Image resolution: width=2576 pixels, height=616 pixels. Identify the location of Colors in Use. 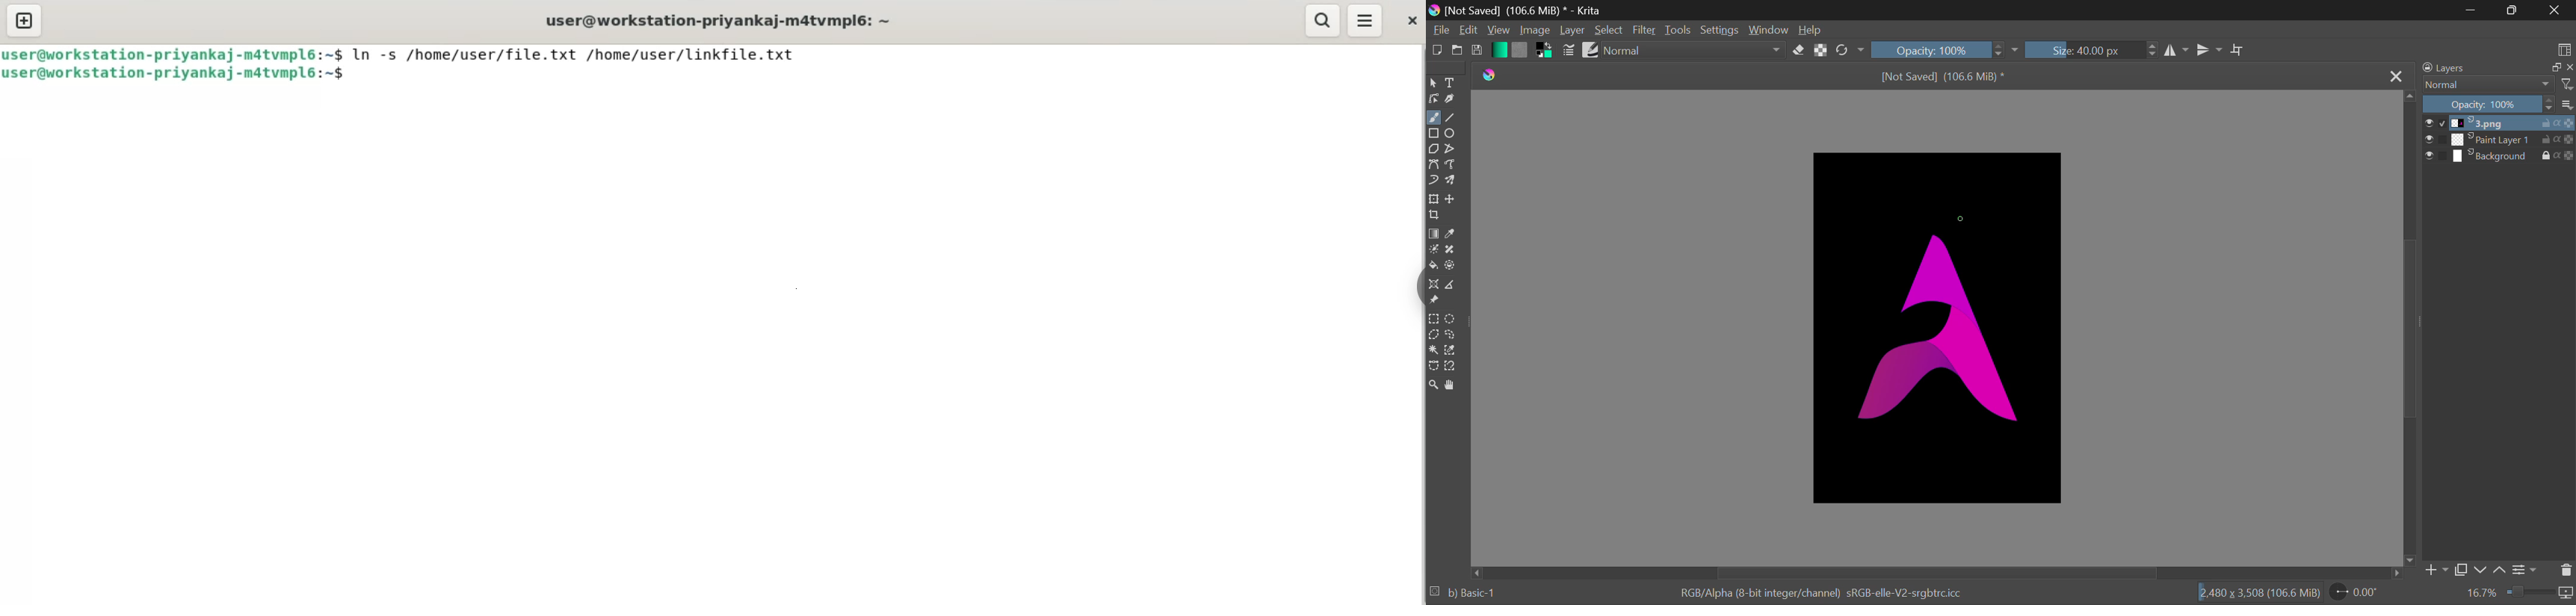
(1545, 49).